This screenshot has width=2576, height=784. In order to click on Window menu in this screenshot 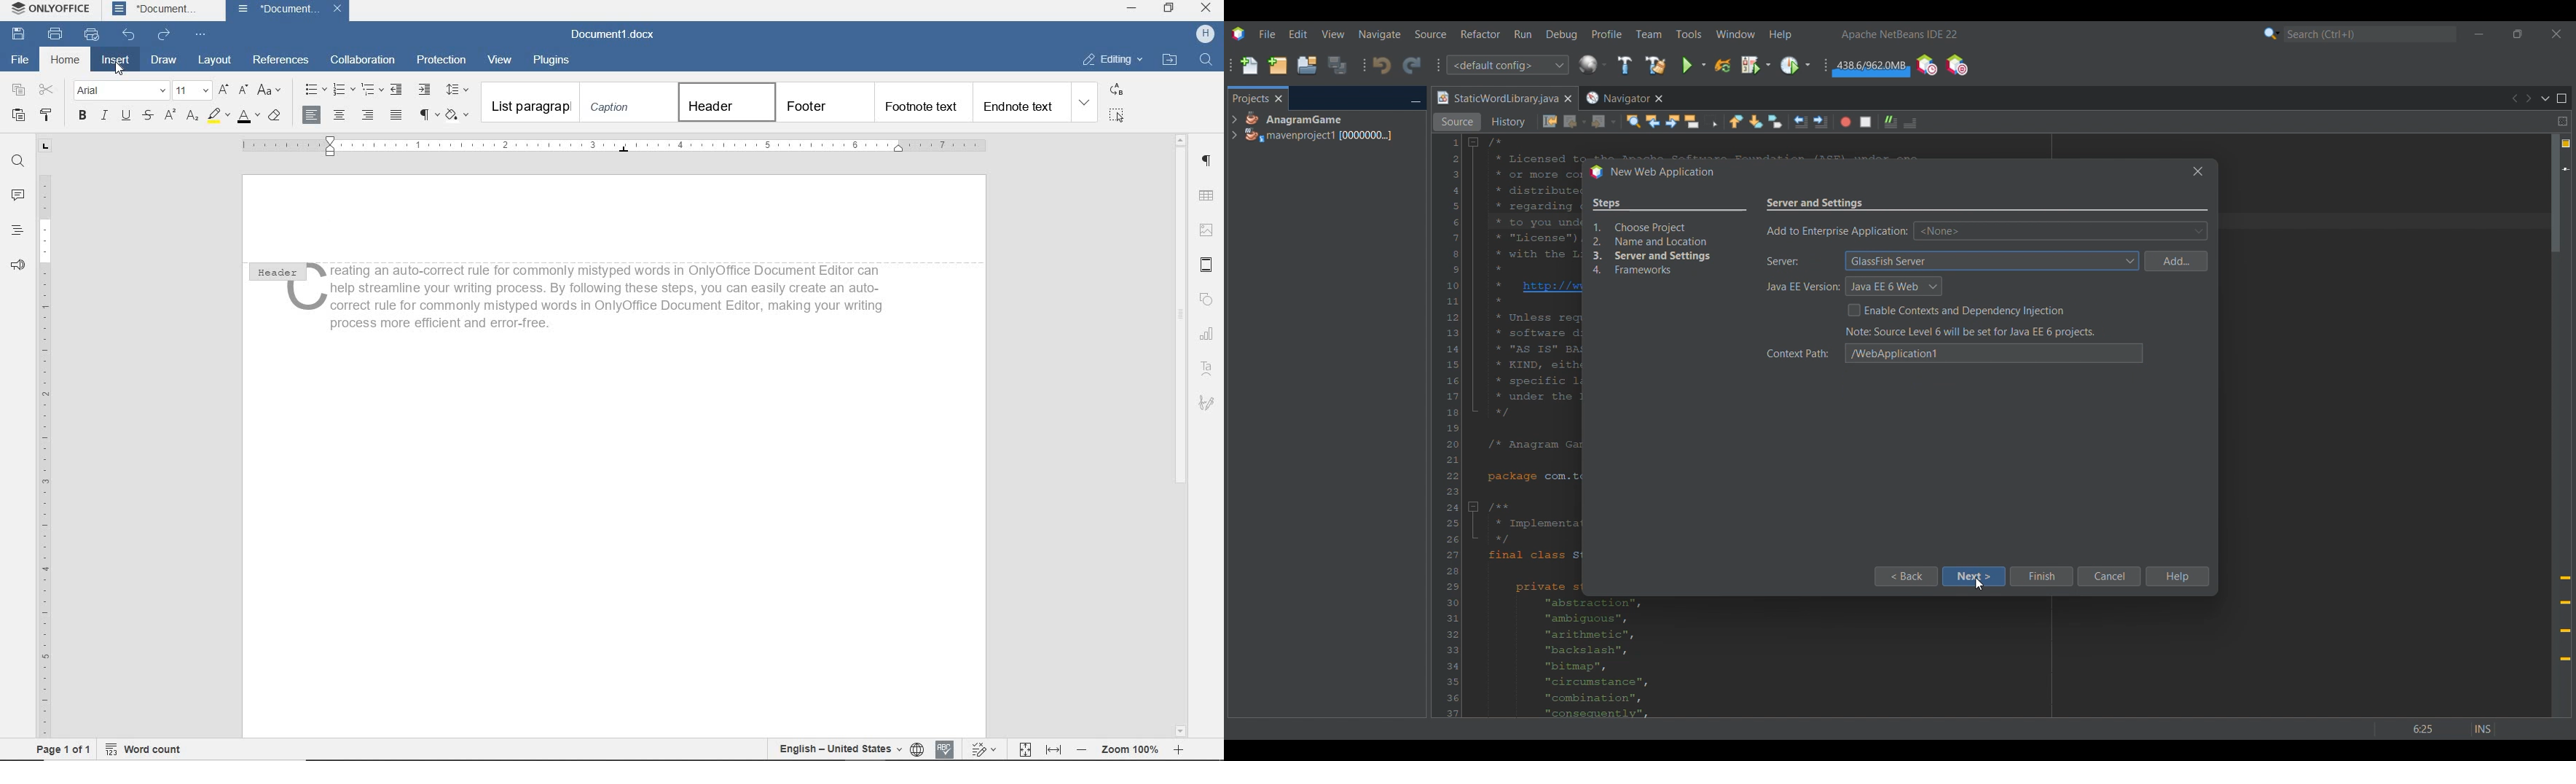, I will do `click(1736, 34)`.